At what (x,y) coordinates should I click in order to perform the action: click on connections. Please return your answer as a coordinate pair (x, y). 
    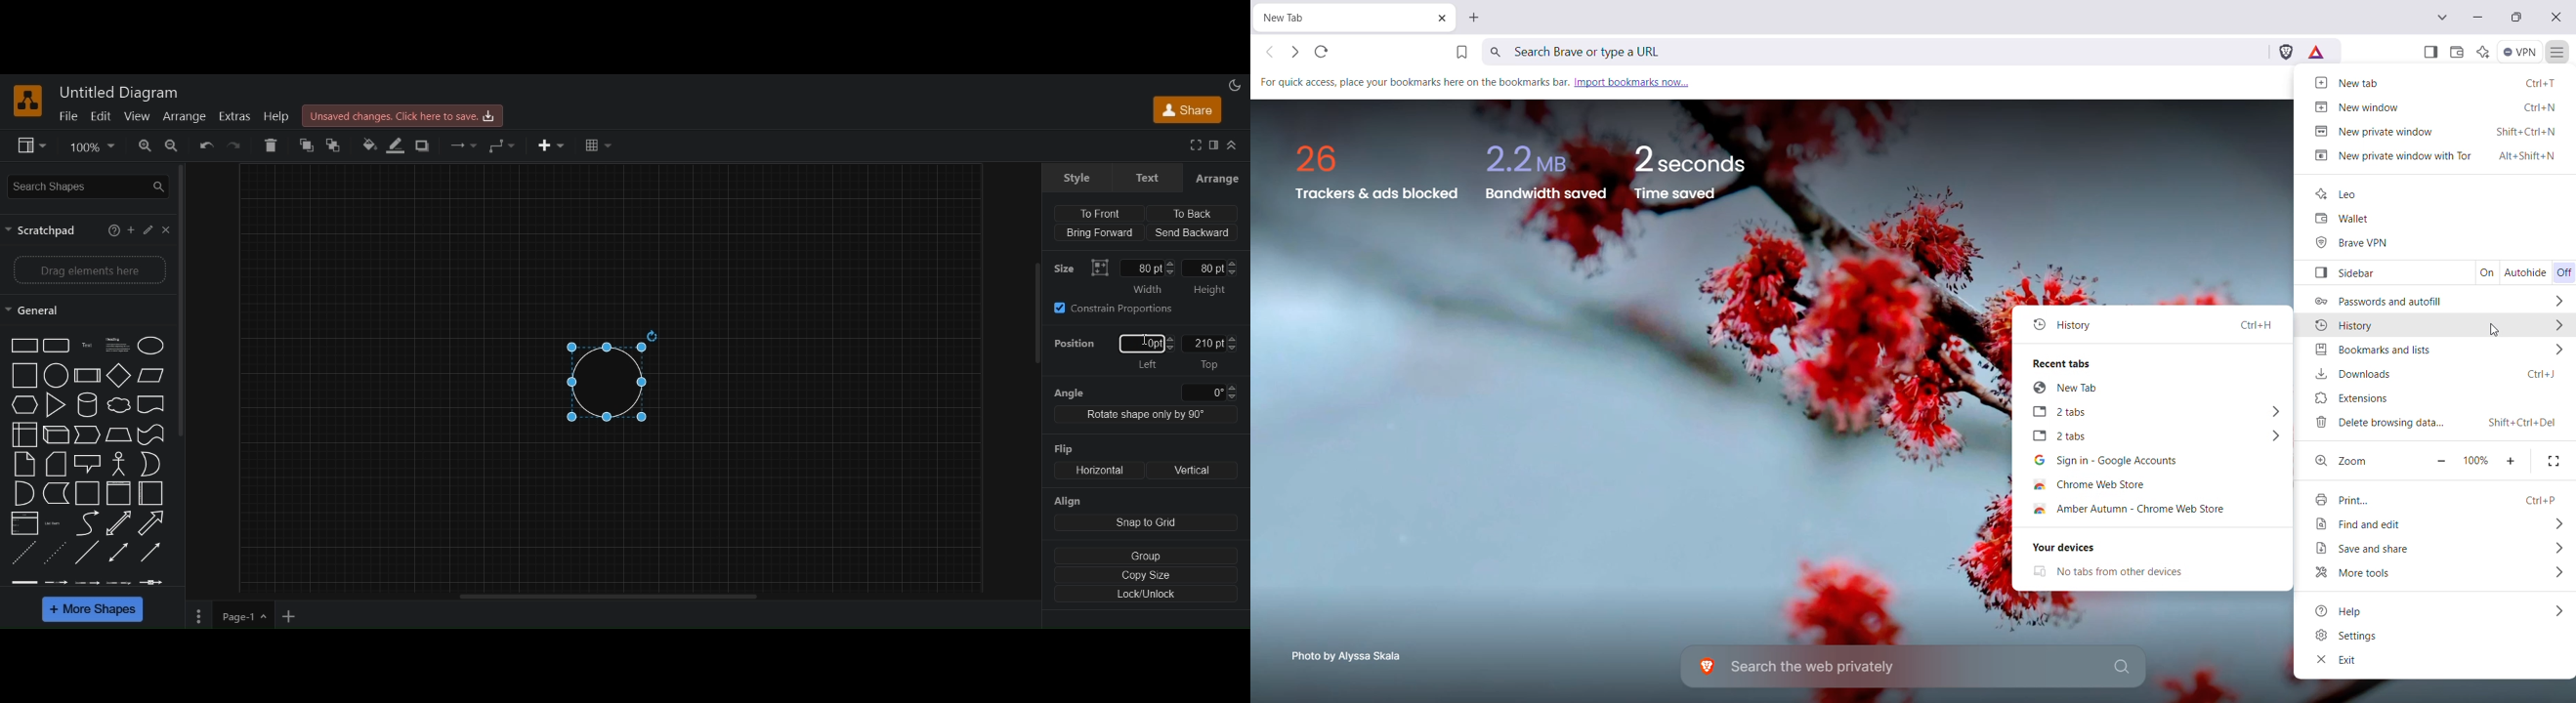
    Looking at the image, I should click on (462, 145).